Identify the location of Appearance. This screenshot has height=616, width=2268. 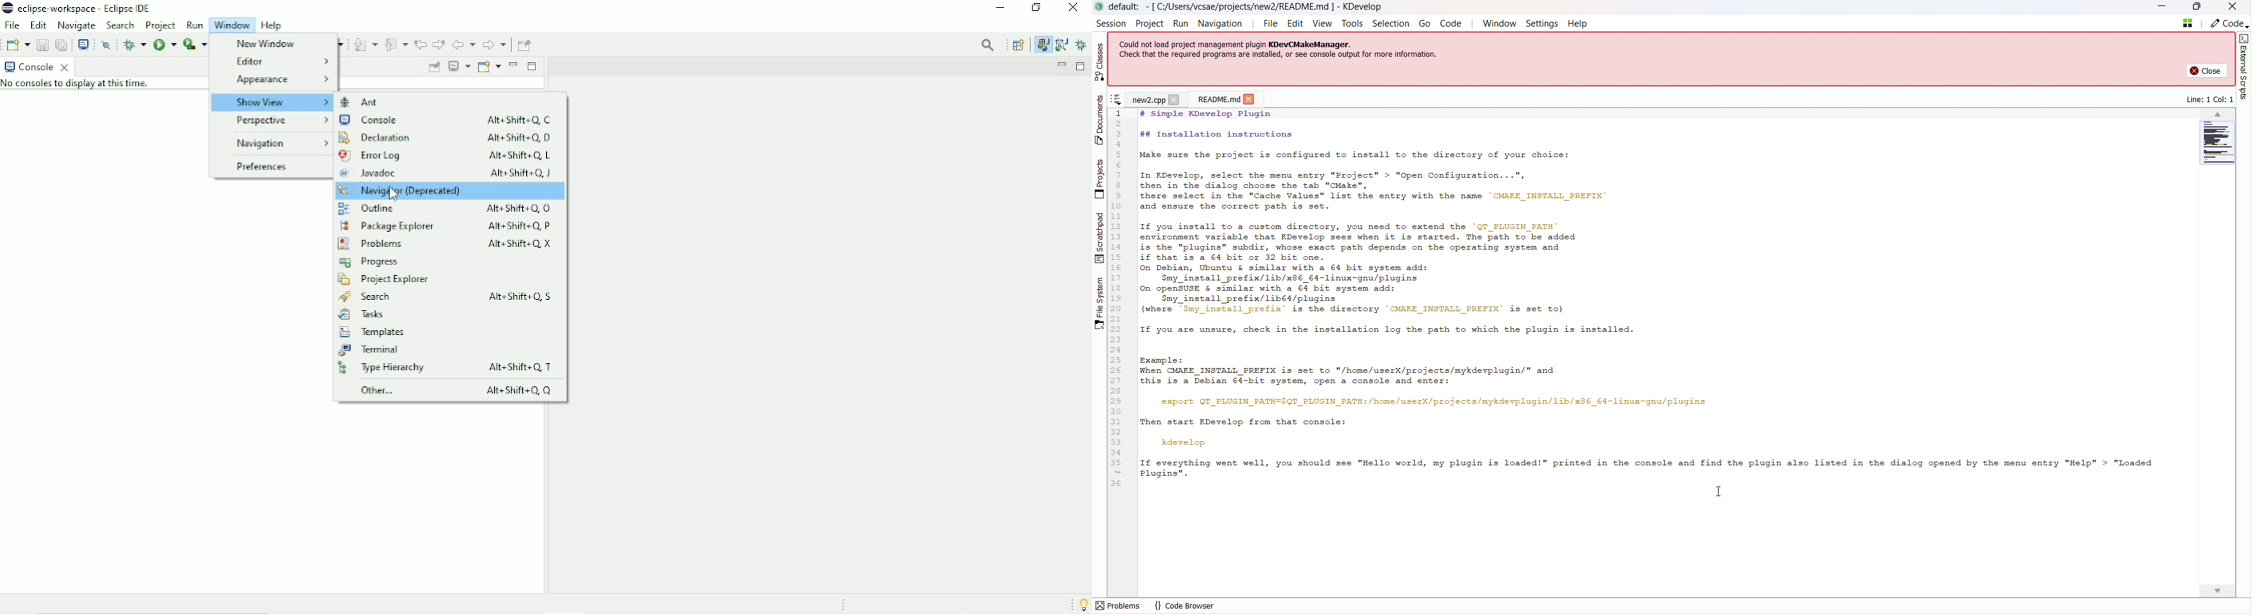
(280, 79).